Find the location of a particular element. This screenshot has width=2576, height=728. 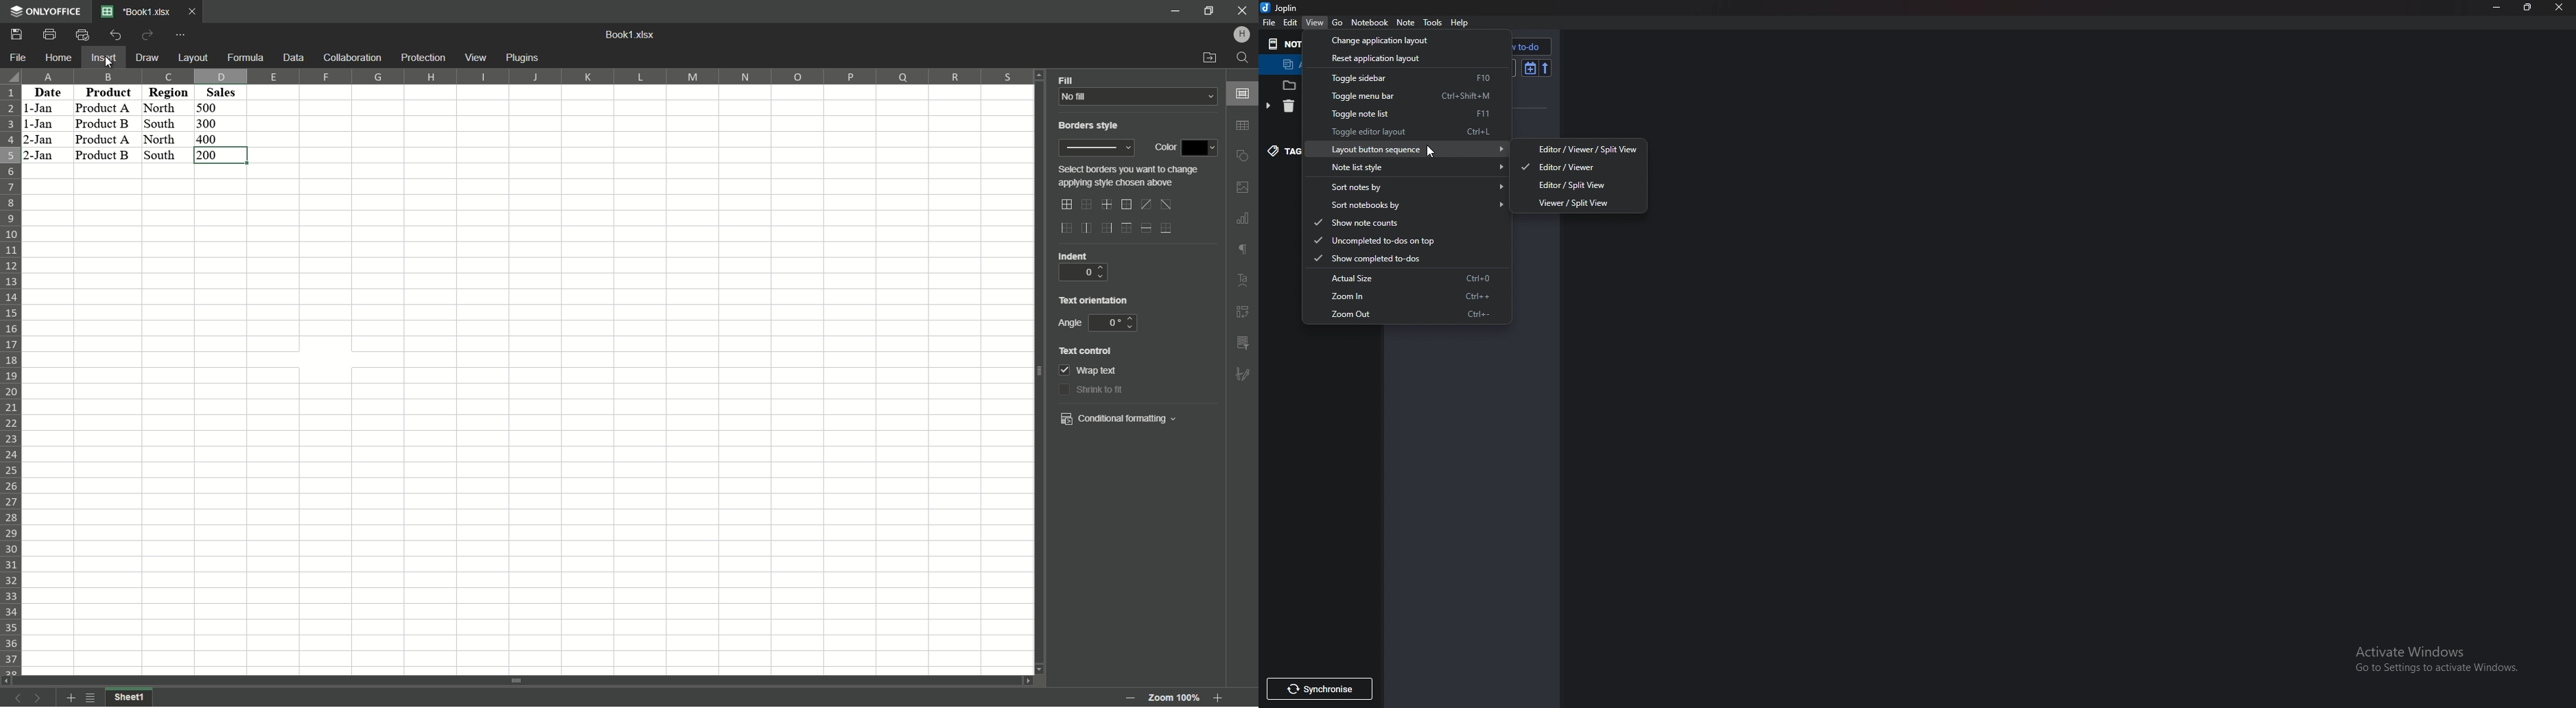

plugins is located at coordinates (523, 58).